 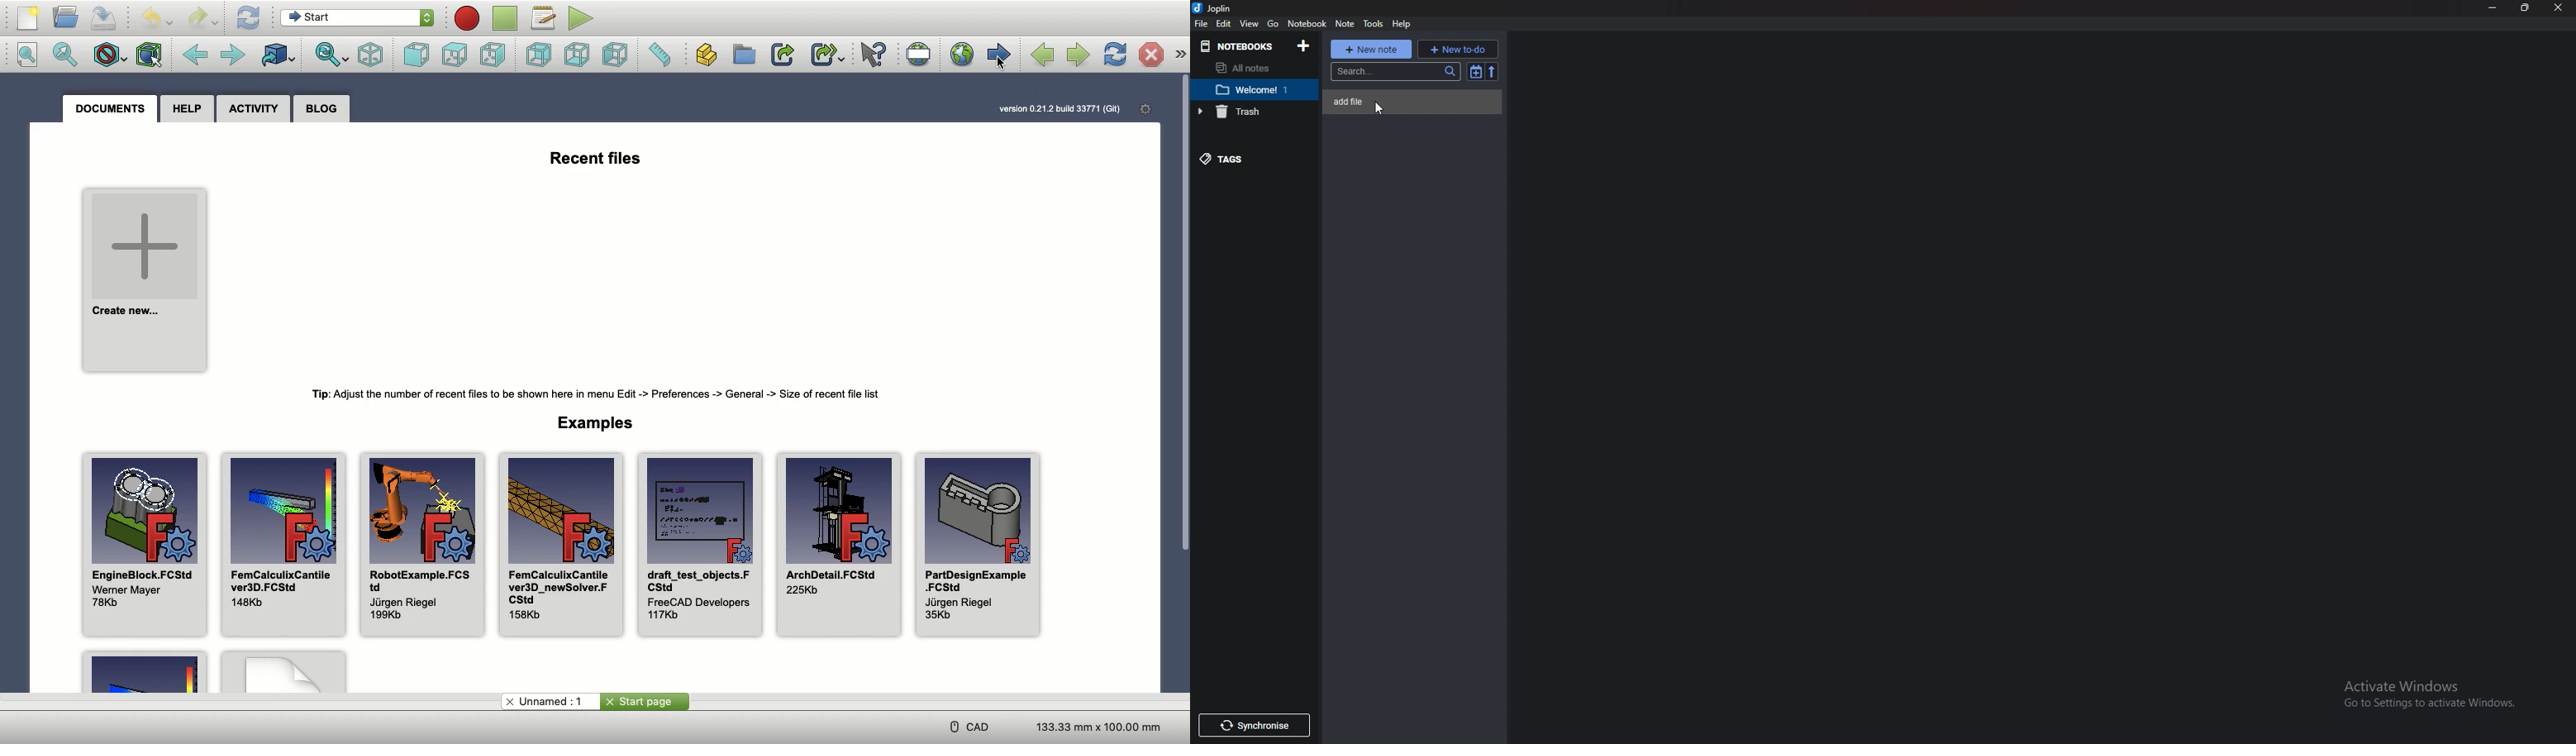 What do you see at coordinates (1043, 56) in the screenshot?
I see `Previous page` at bounding box center [1043, 56].